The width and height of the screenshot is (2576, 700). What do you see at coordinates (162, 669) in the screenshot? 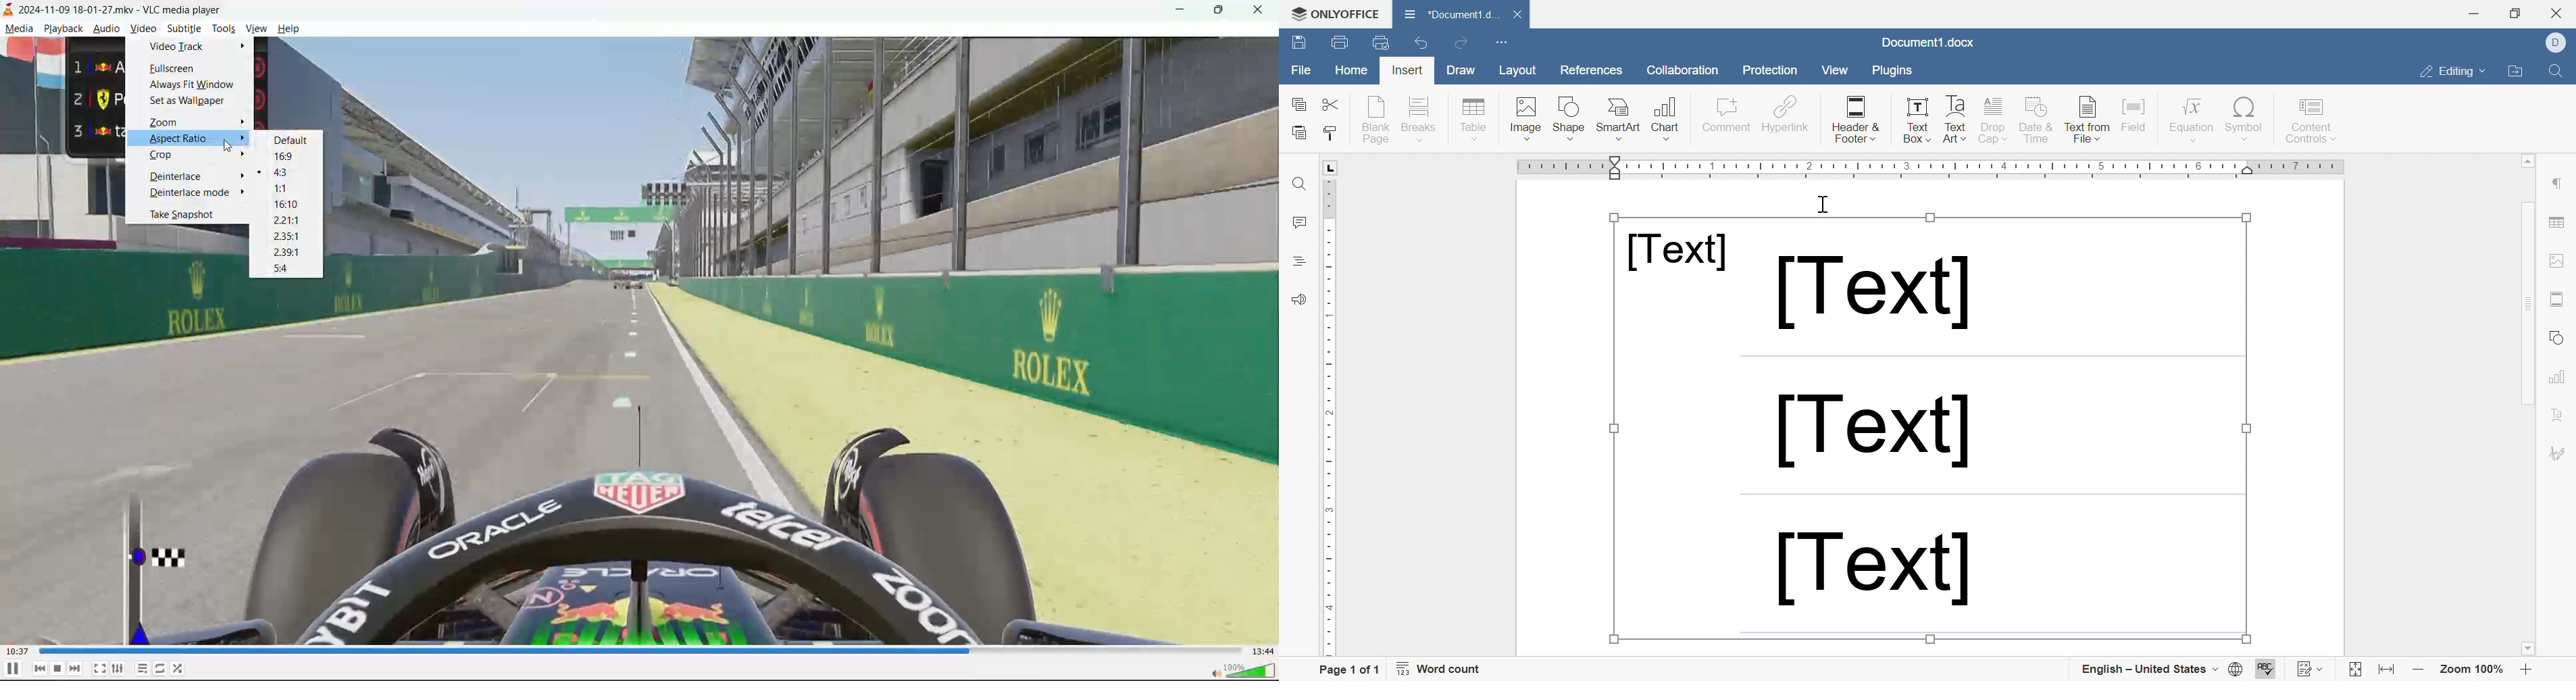
I see `toggle loop` at bounding box center [162, 669].